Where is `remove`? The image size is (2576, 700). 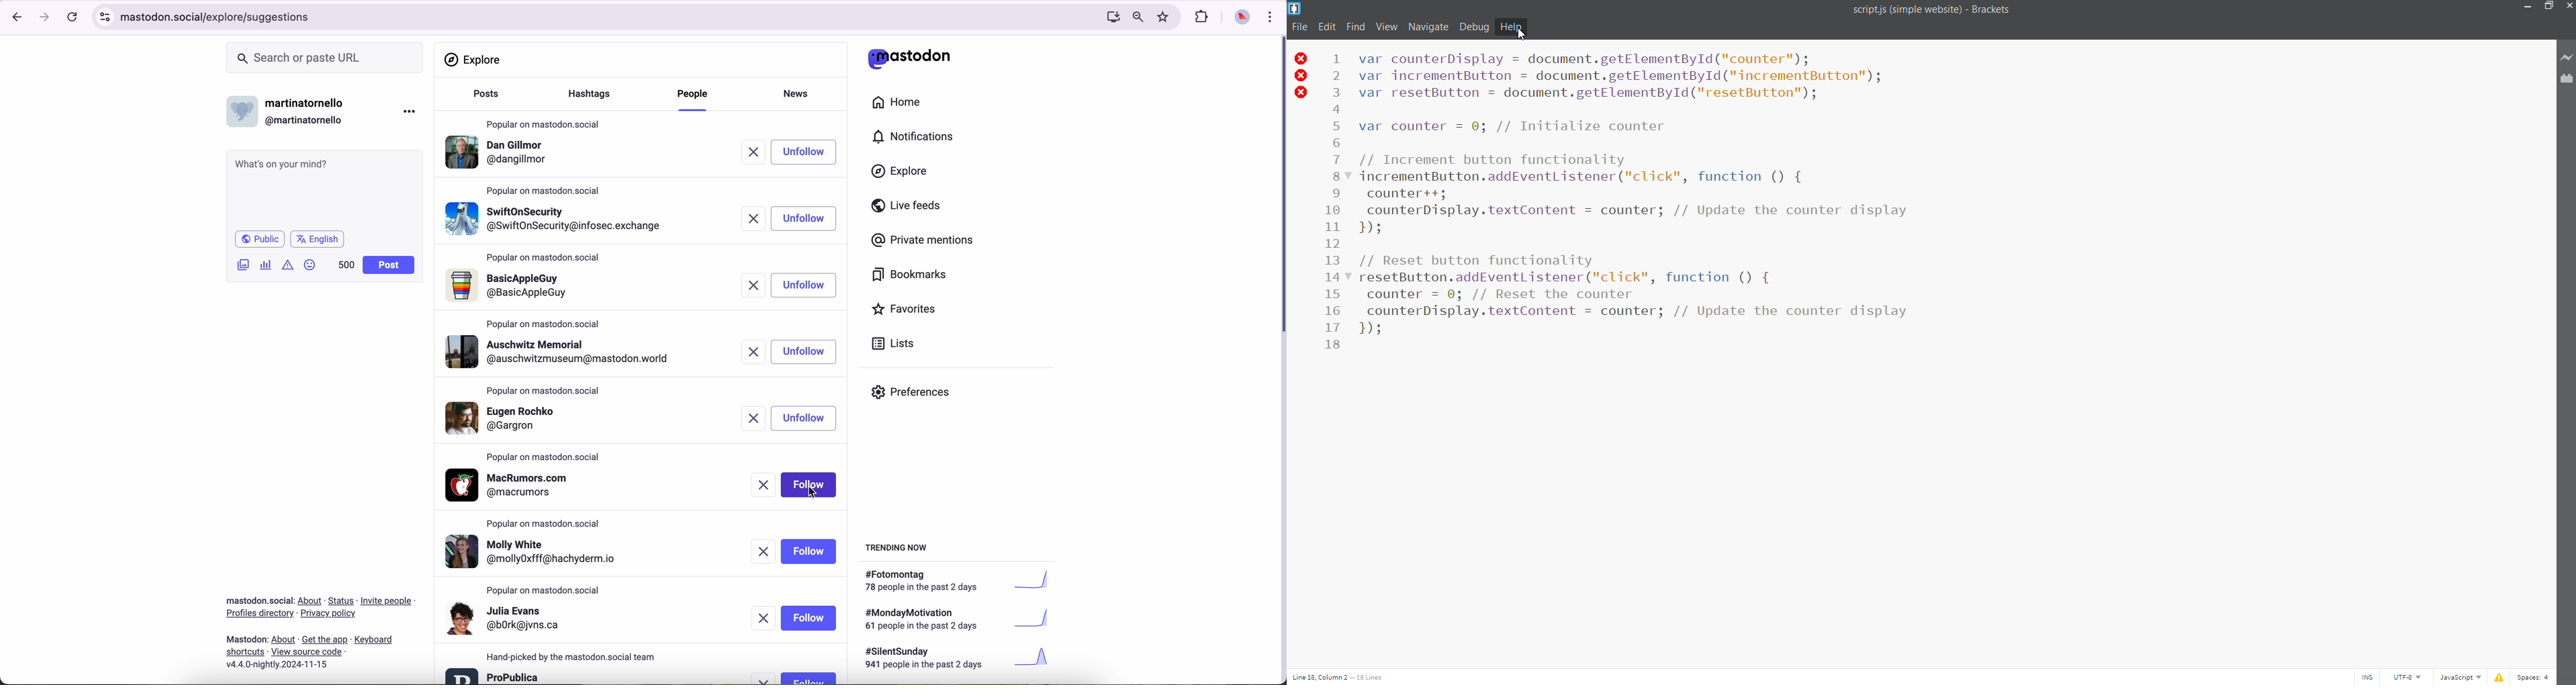
remove is located at coordinates (752, 418).